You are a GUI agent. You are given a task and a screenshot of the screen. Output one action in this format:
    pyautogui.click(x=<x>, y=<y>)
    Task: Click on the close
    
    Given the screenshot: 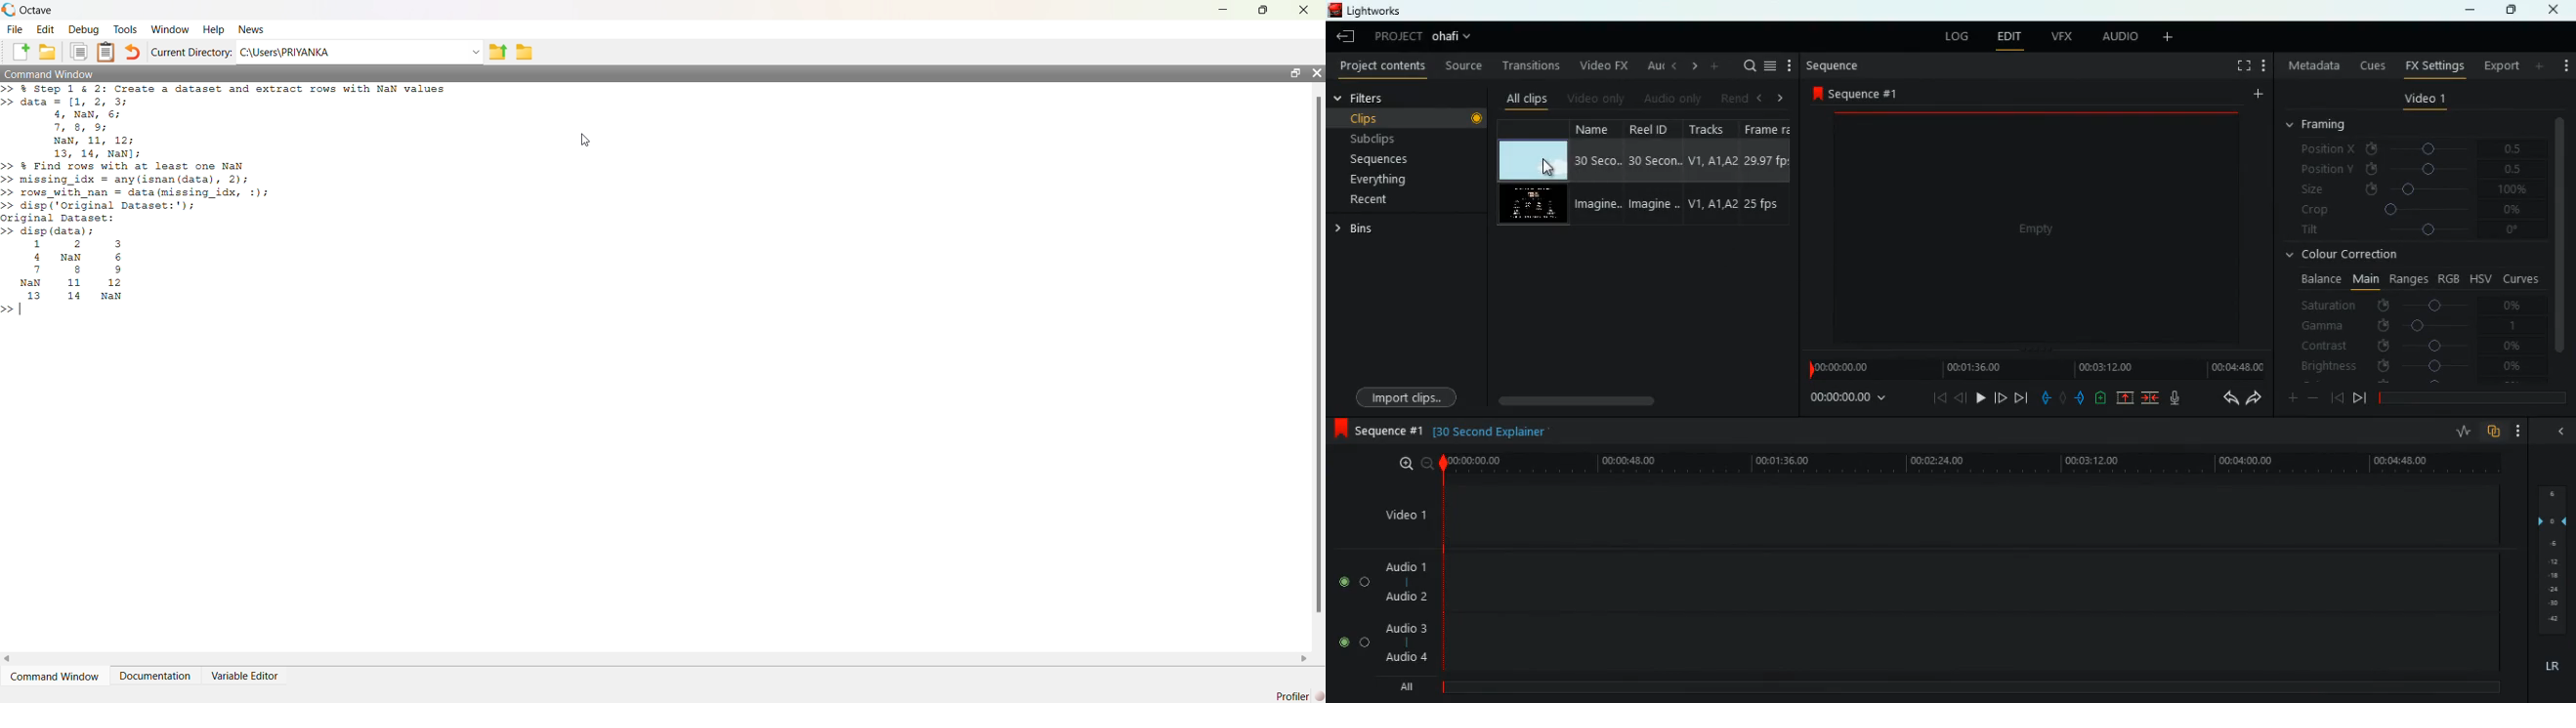 What is the action you would take?
    pyautogui.click(x=2555, y=10)
    